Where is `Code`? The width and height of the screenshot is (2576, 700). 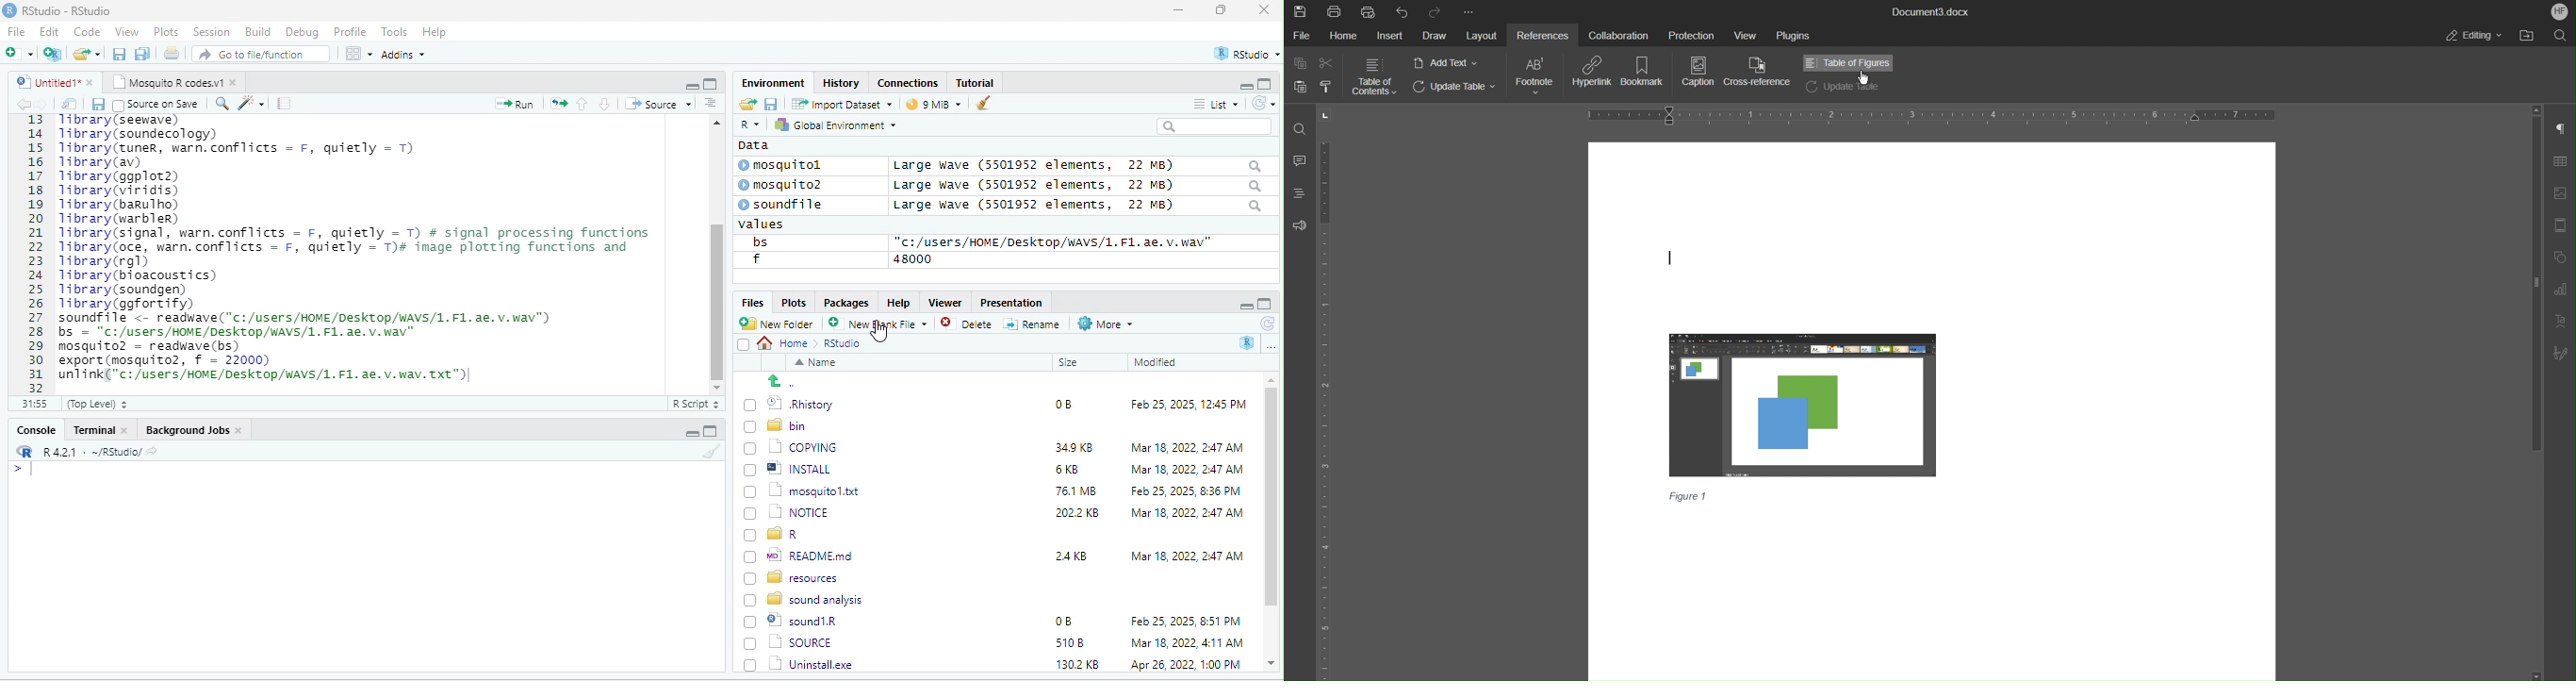
Code is located at coordinates (88, 31).